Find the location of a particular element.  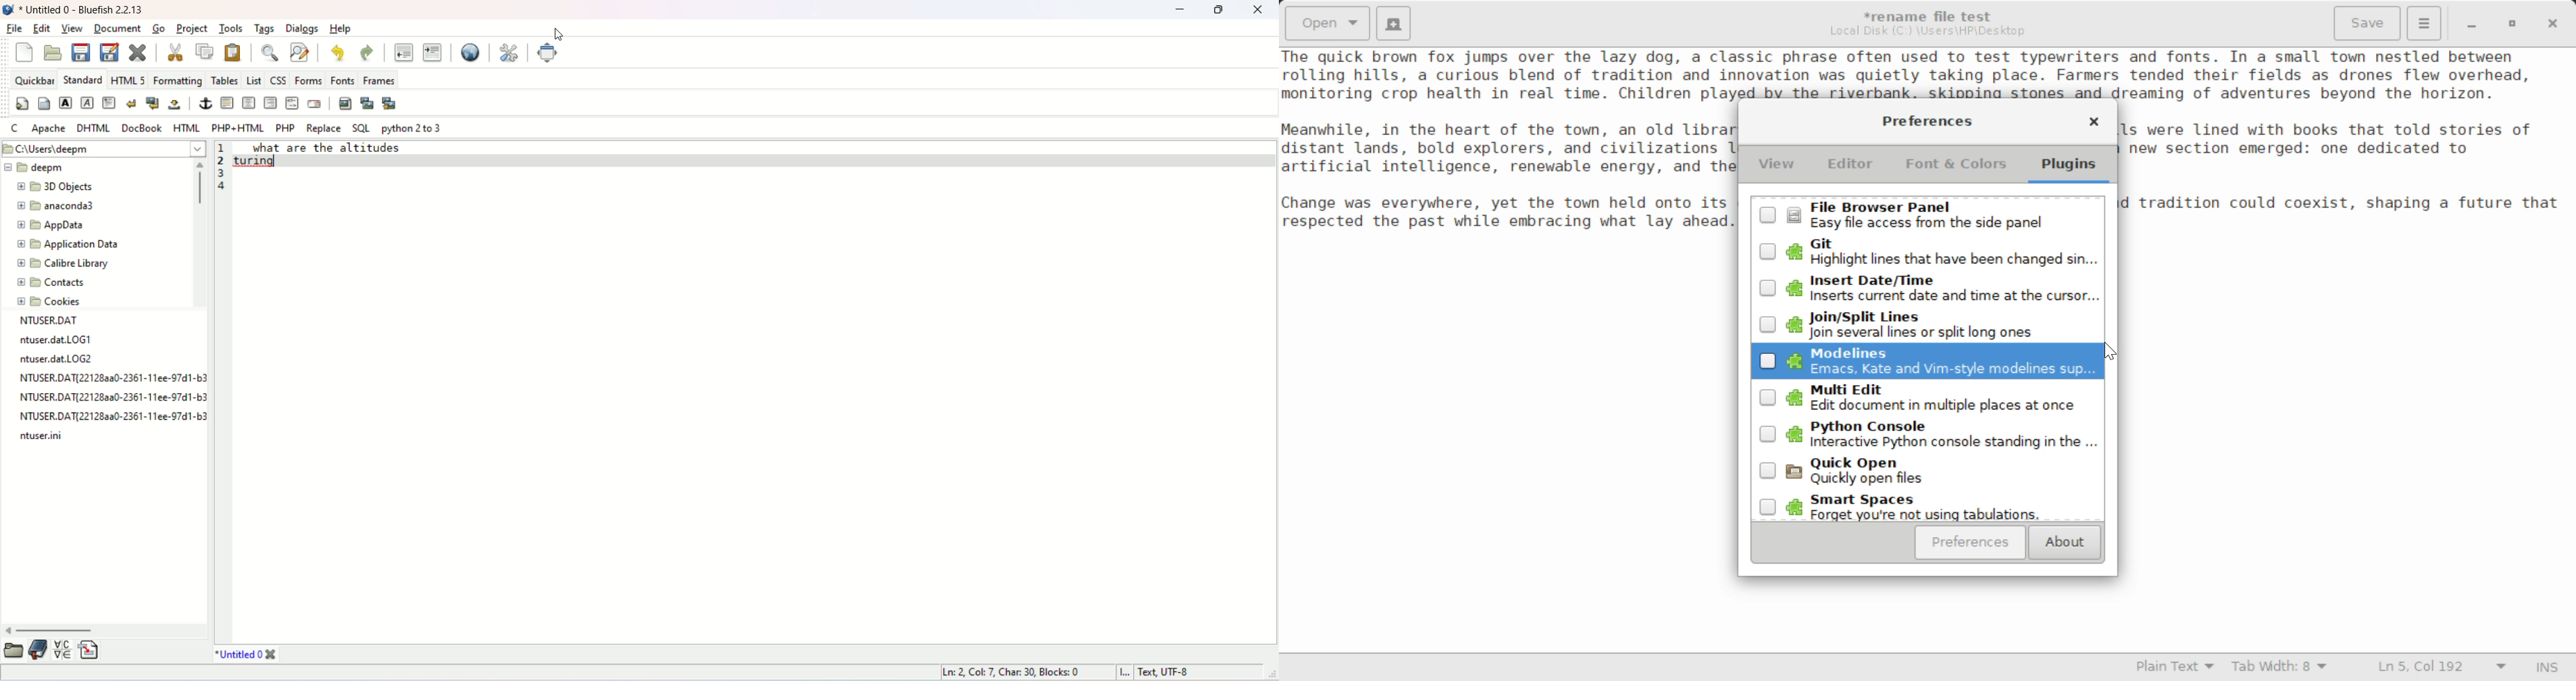

insert special character is located at coordinates (63, 648).